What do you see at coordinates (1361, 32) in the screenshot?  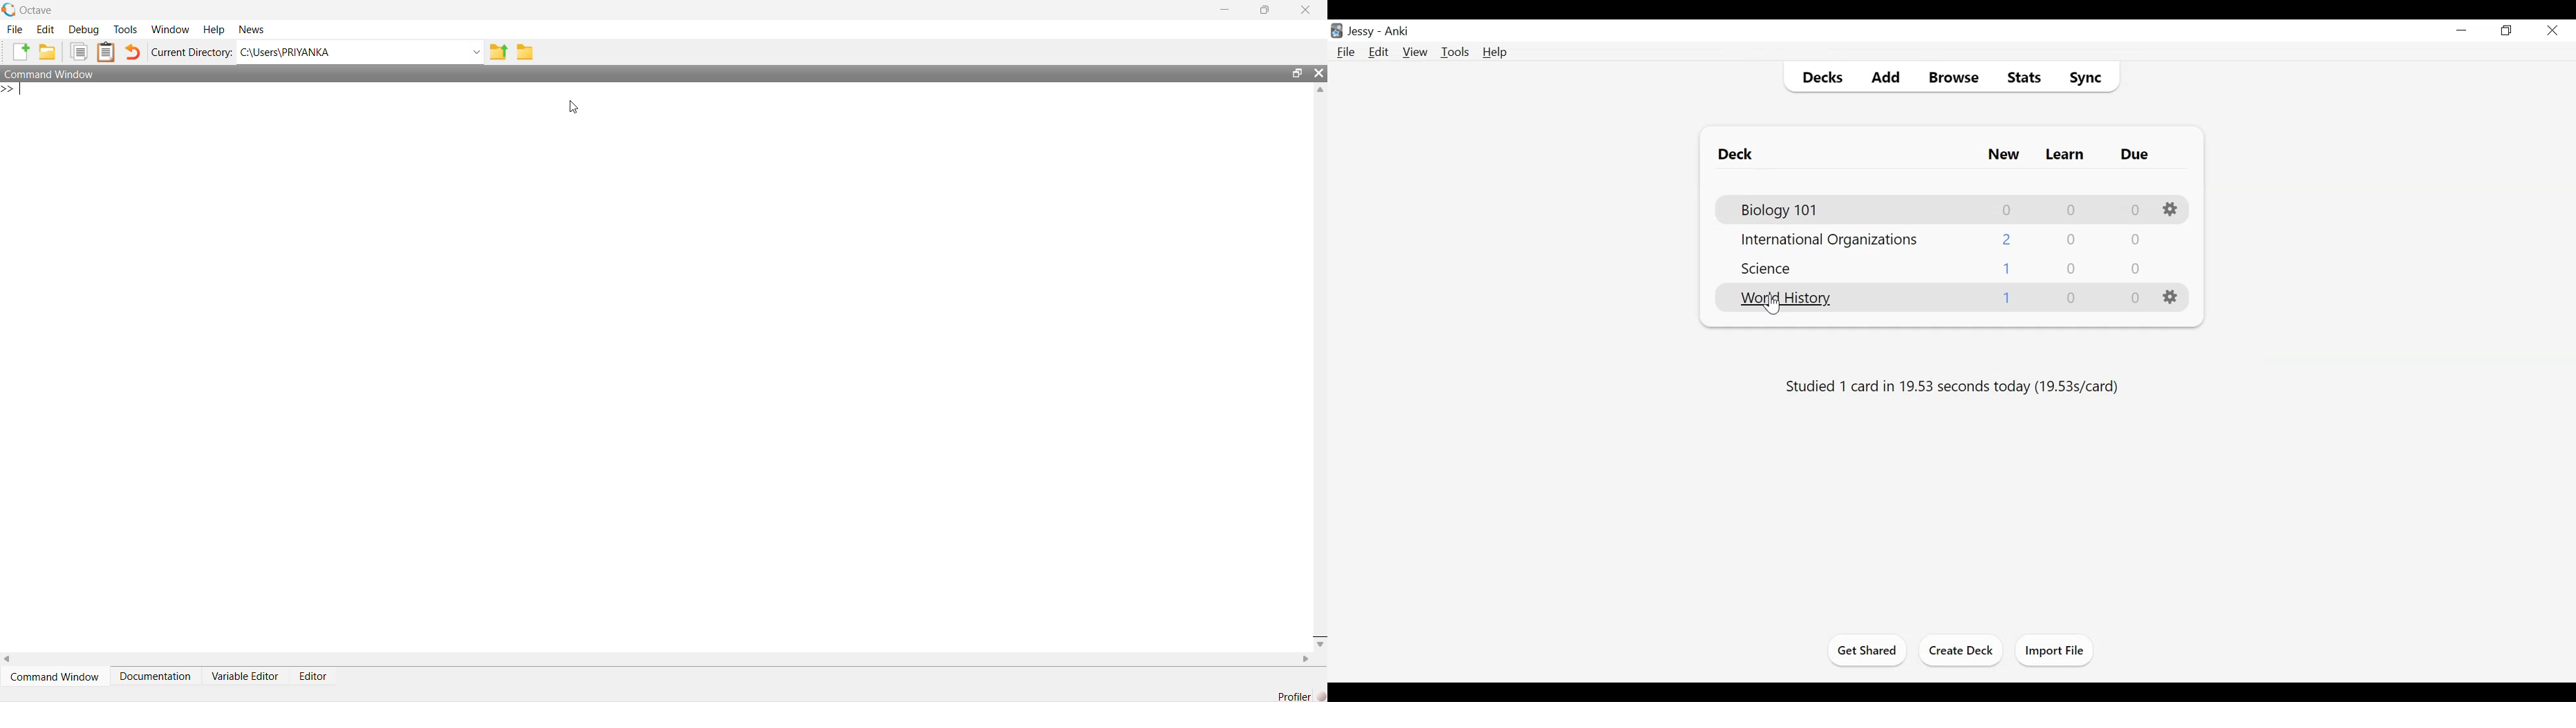 I see `User Name` at bounding box center [1361, 32].